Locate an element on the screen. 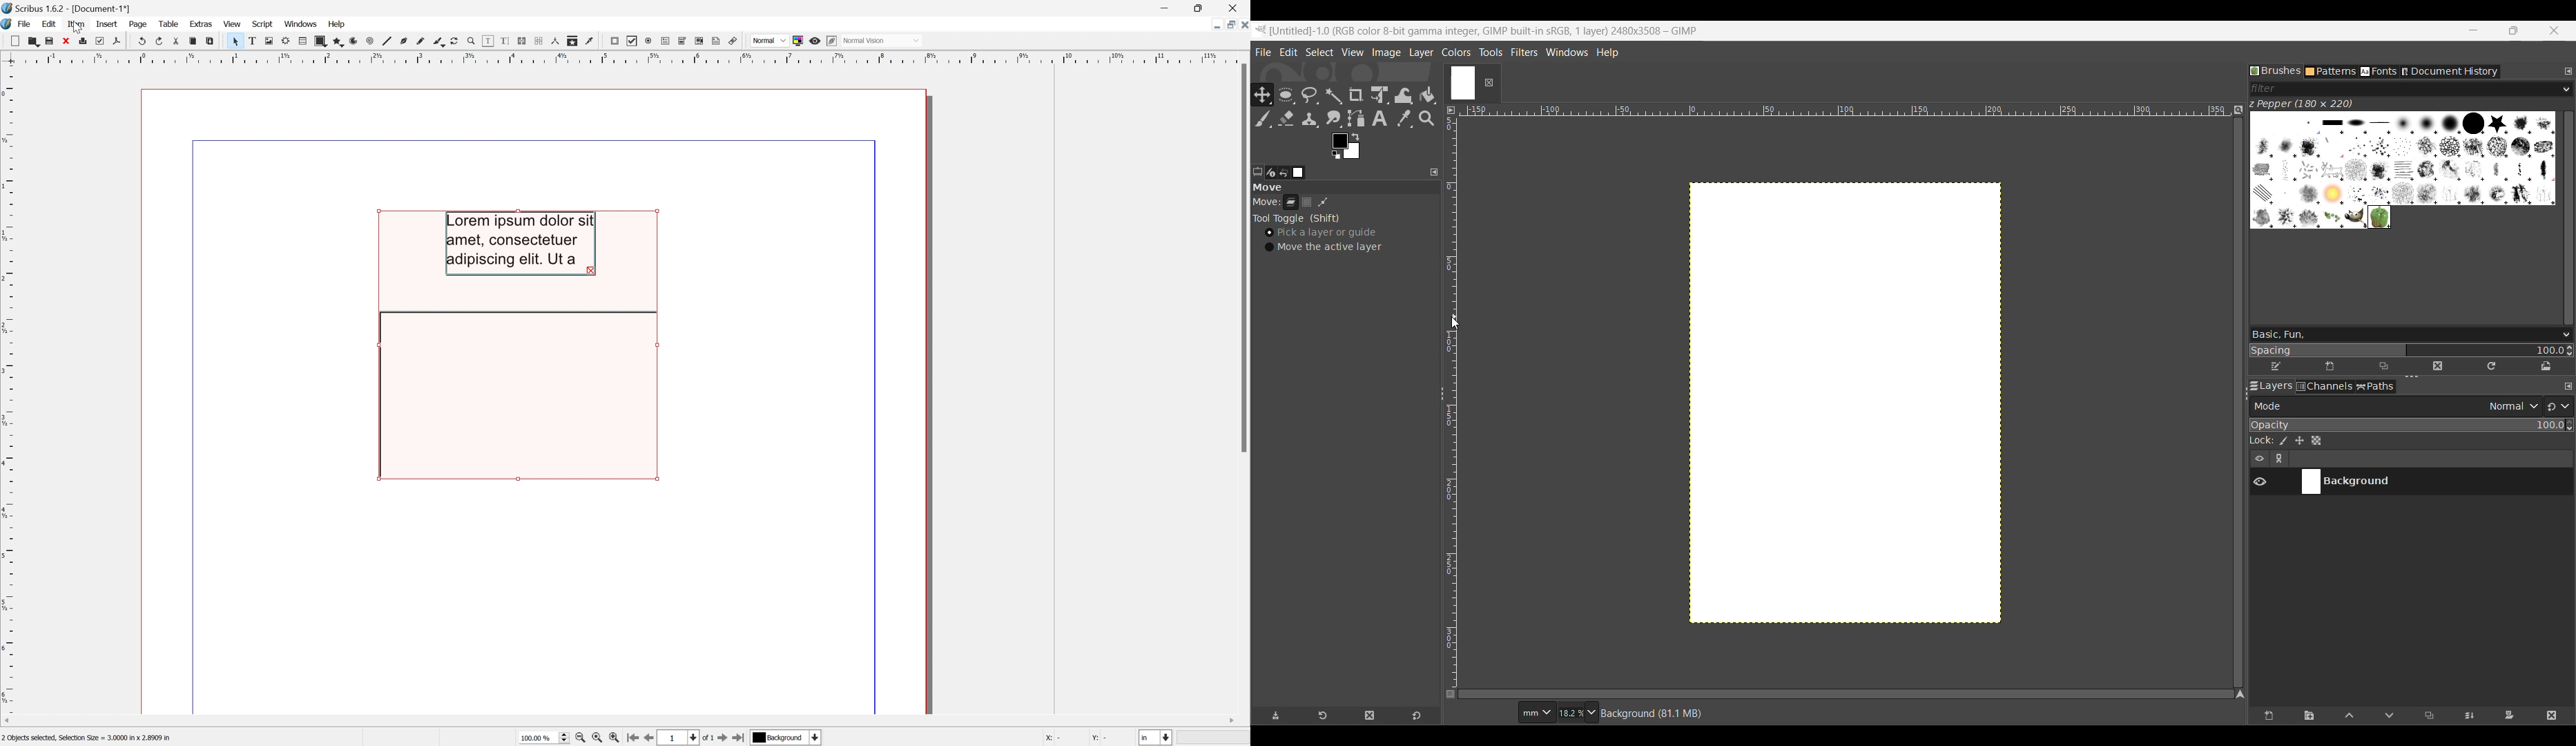  Configure this tab is located at coordinates (1434, 173).